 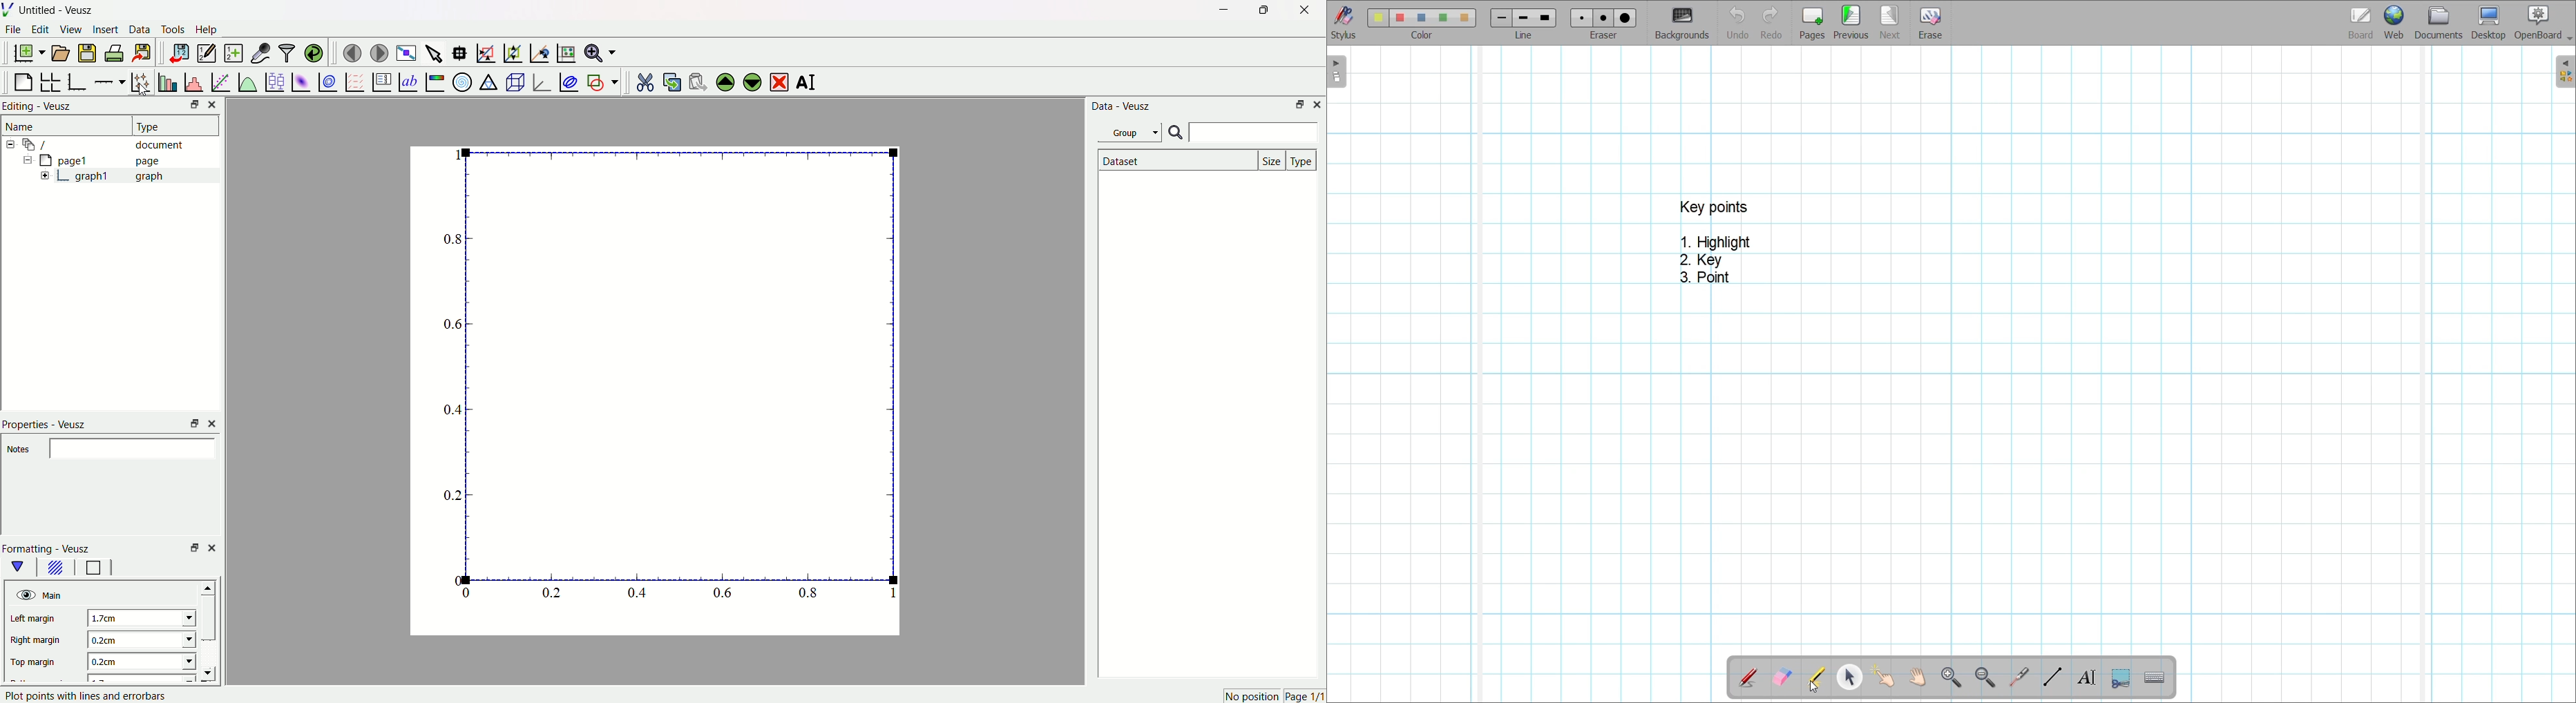 I want to click on Board, so click(x=2362, y=23).